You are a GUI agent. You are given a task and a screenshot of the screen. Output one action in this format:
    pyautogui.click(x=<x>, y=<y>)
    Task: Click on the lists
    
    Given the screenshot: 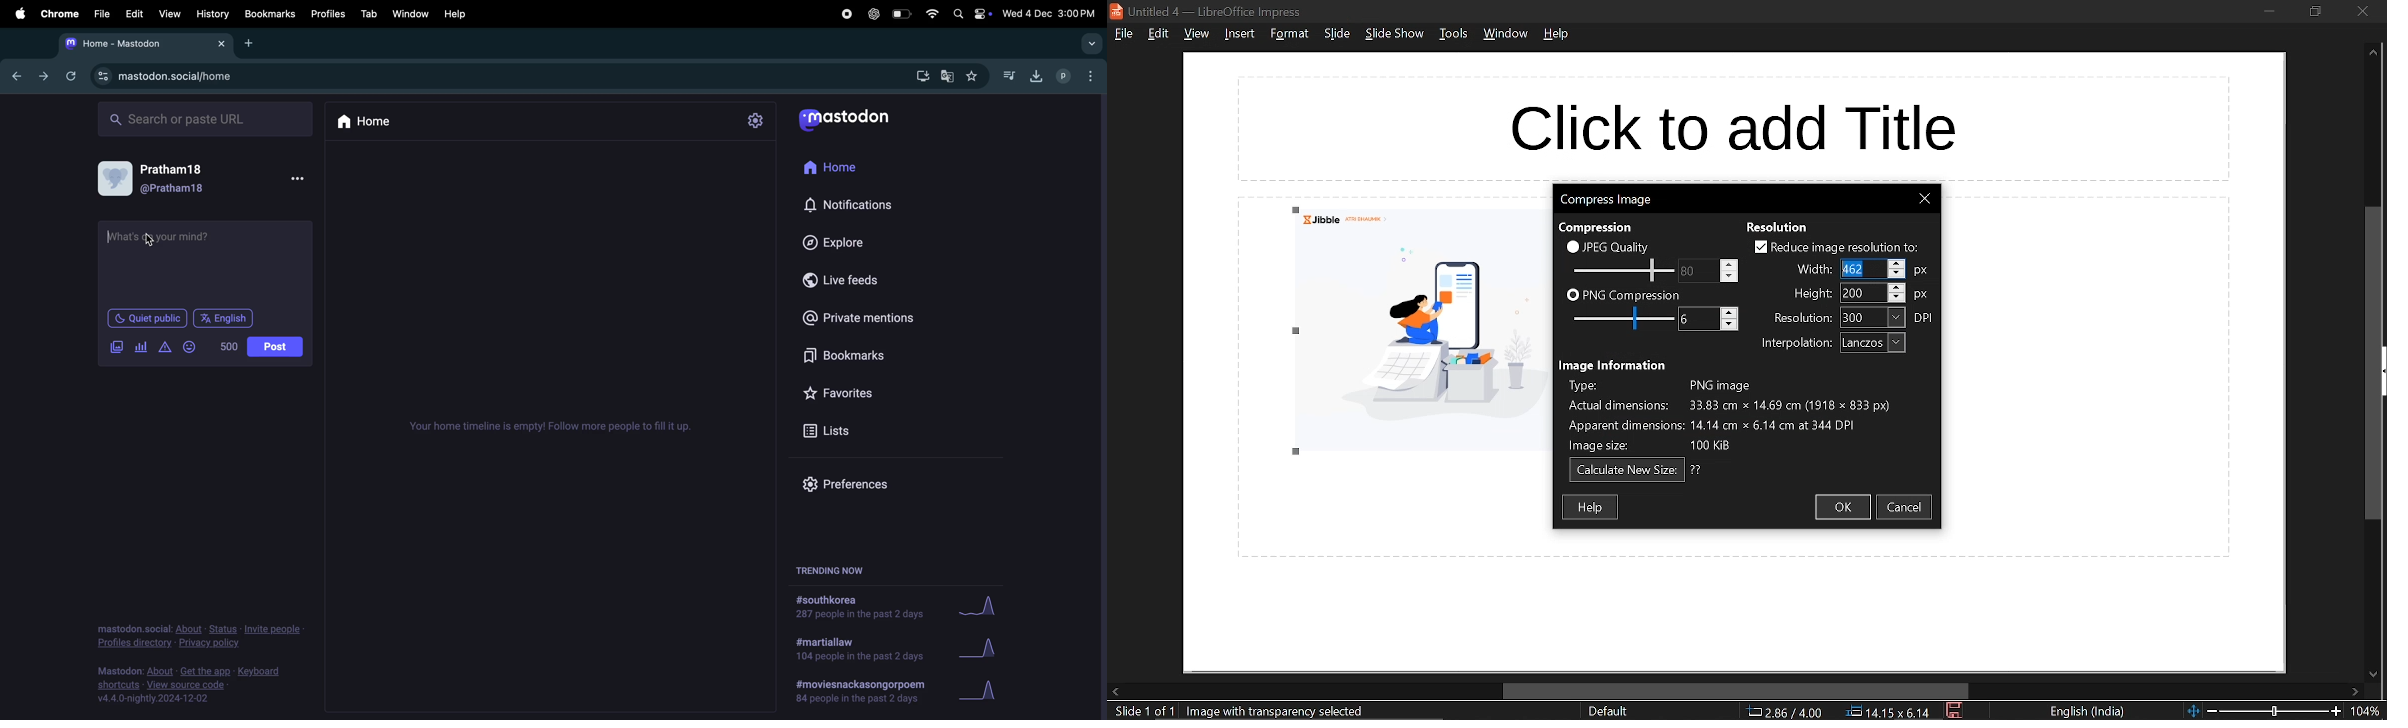 What is the action you would take?
    pyautogui.click(x=835, y=429)
    